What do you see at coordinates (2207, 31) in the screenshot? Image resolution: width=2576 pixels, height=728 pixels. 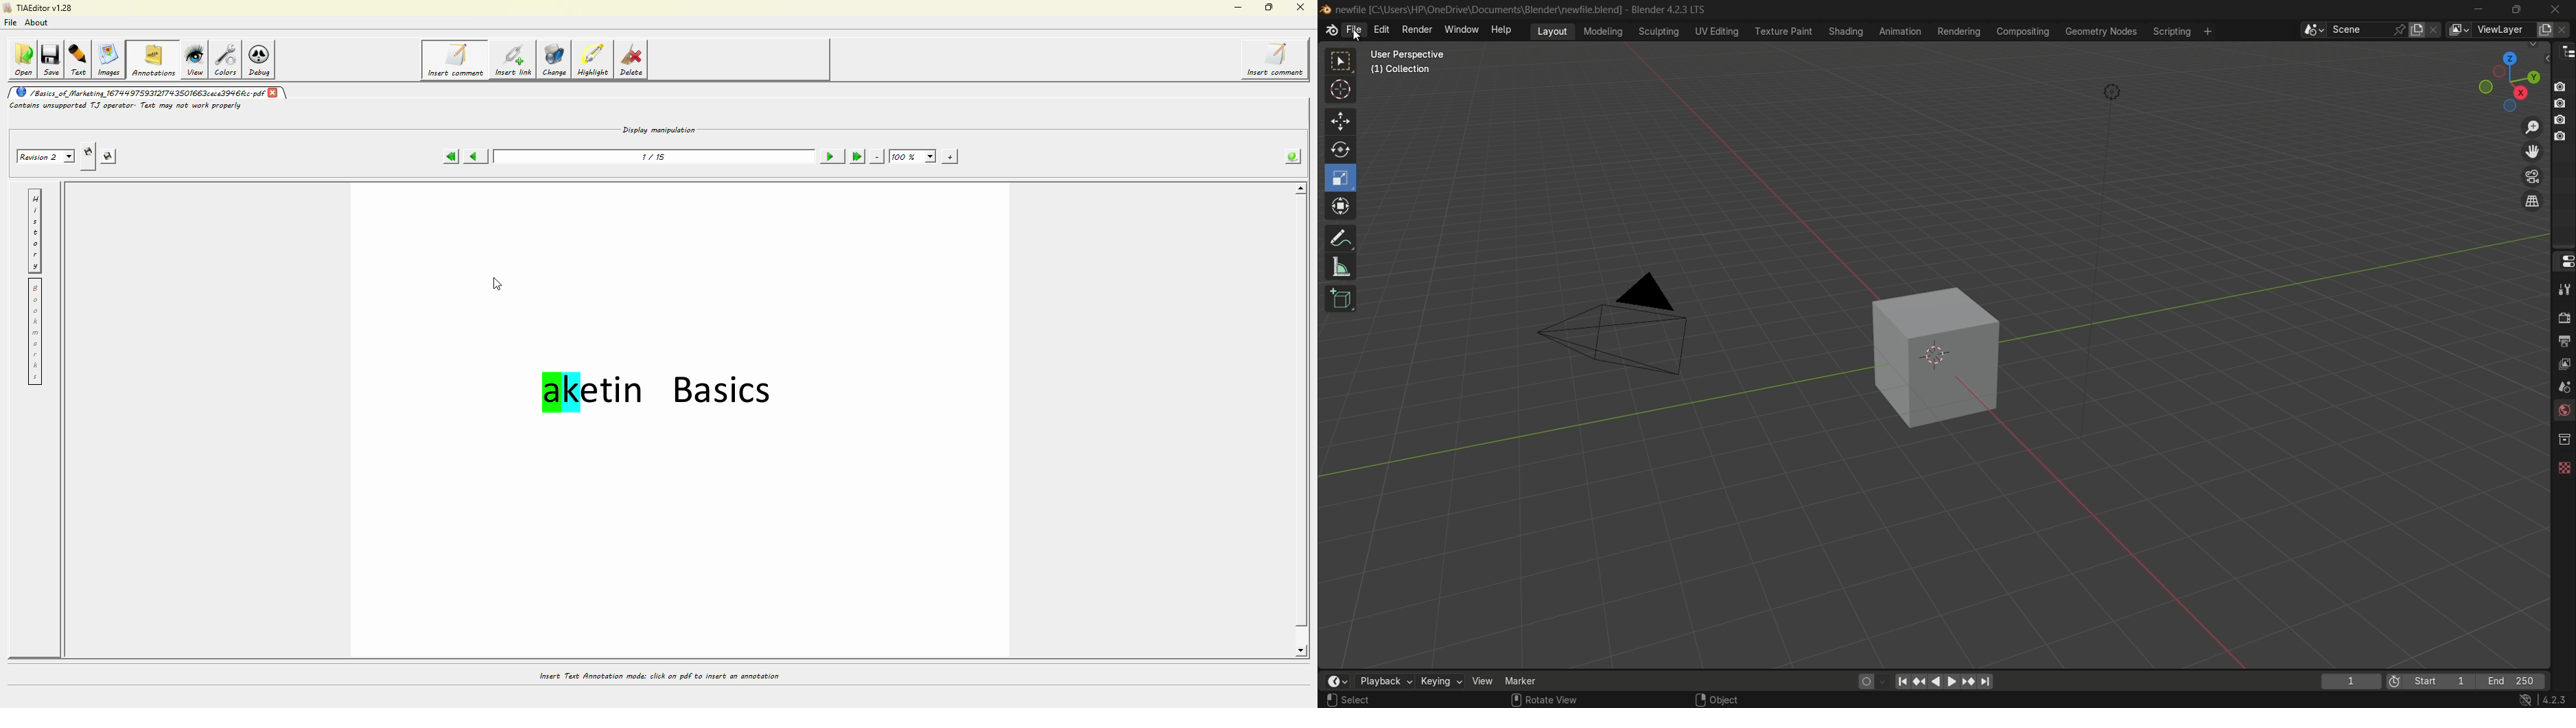 I see `add workspace` at bounding box center [2207, 31].